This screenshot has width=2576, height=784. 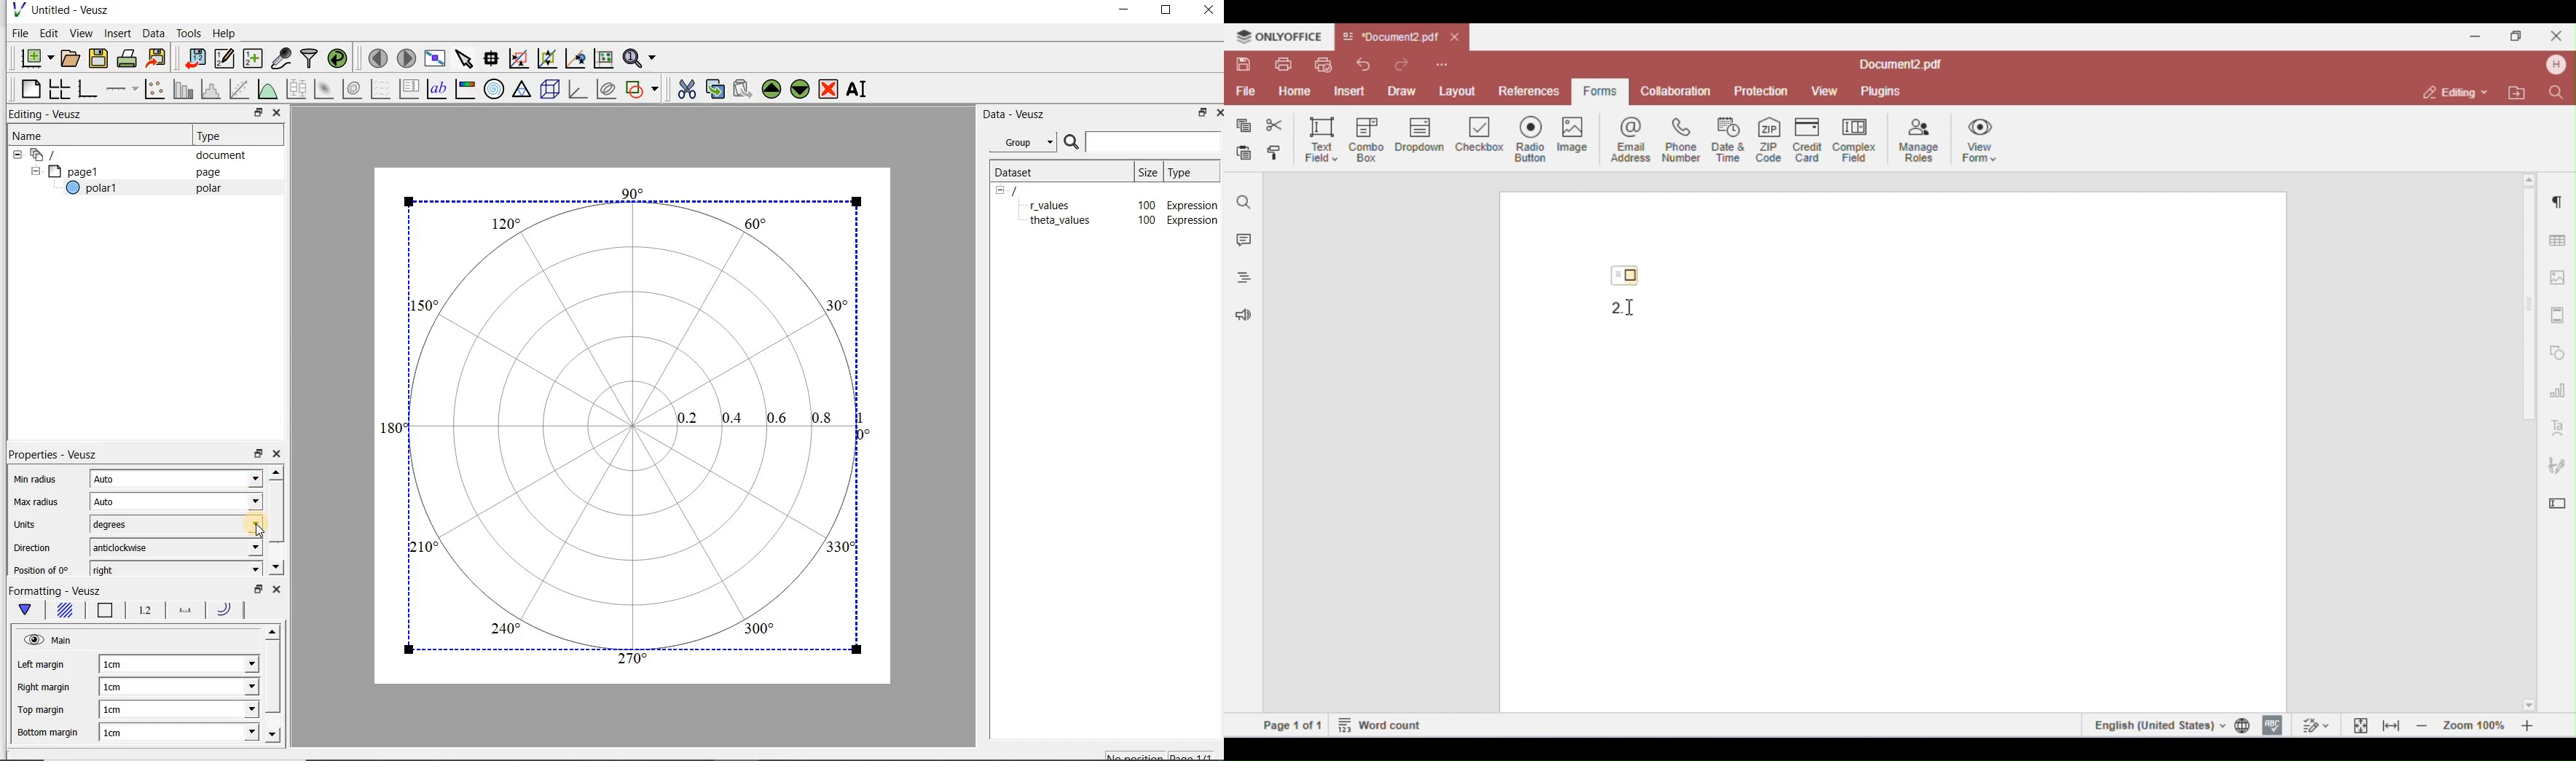 I want to click on theta_values, so click(x=1062, y=205).